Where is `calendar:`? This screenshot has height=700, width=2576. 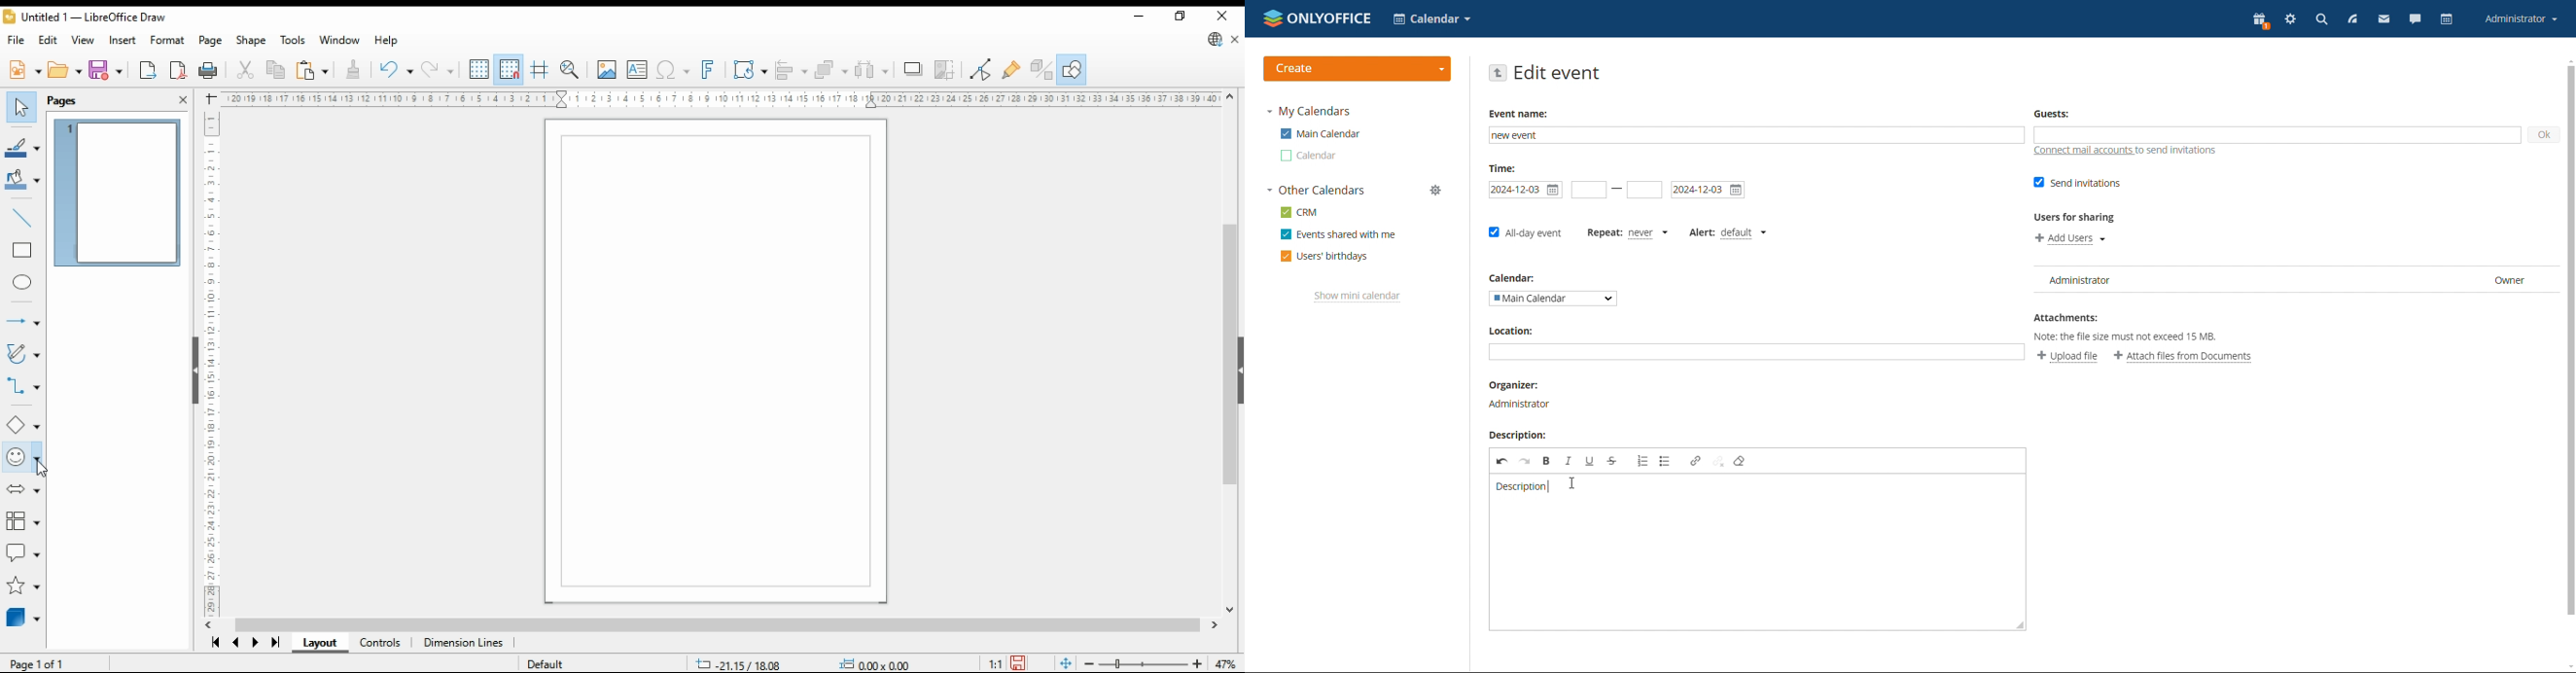 calendar: is located at coordinates (1517, 277).